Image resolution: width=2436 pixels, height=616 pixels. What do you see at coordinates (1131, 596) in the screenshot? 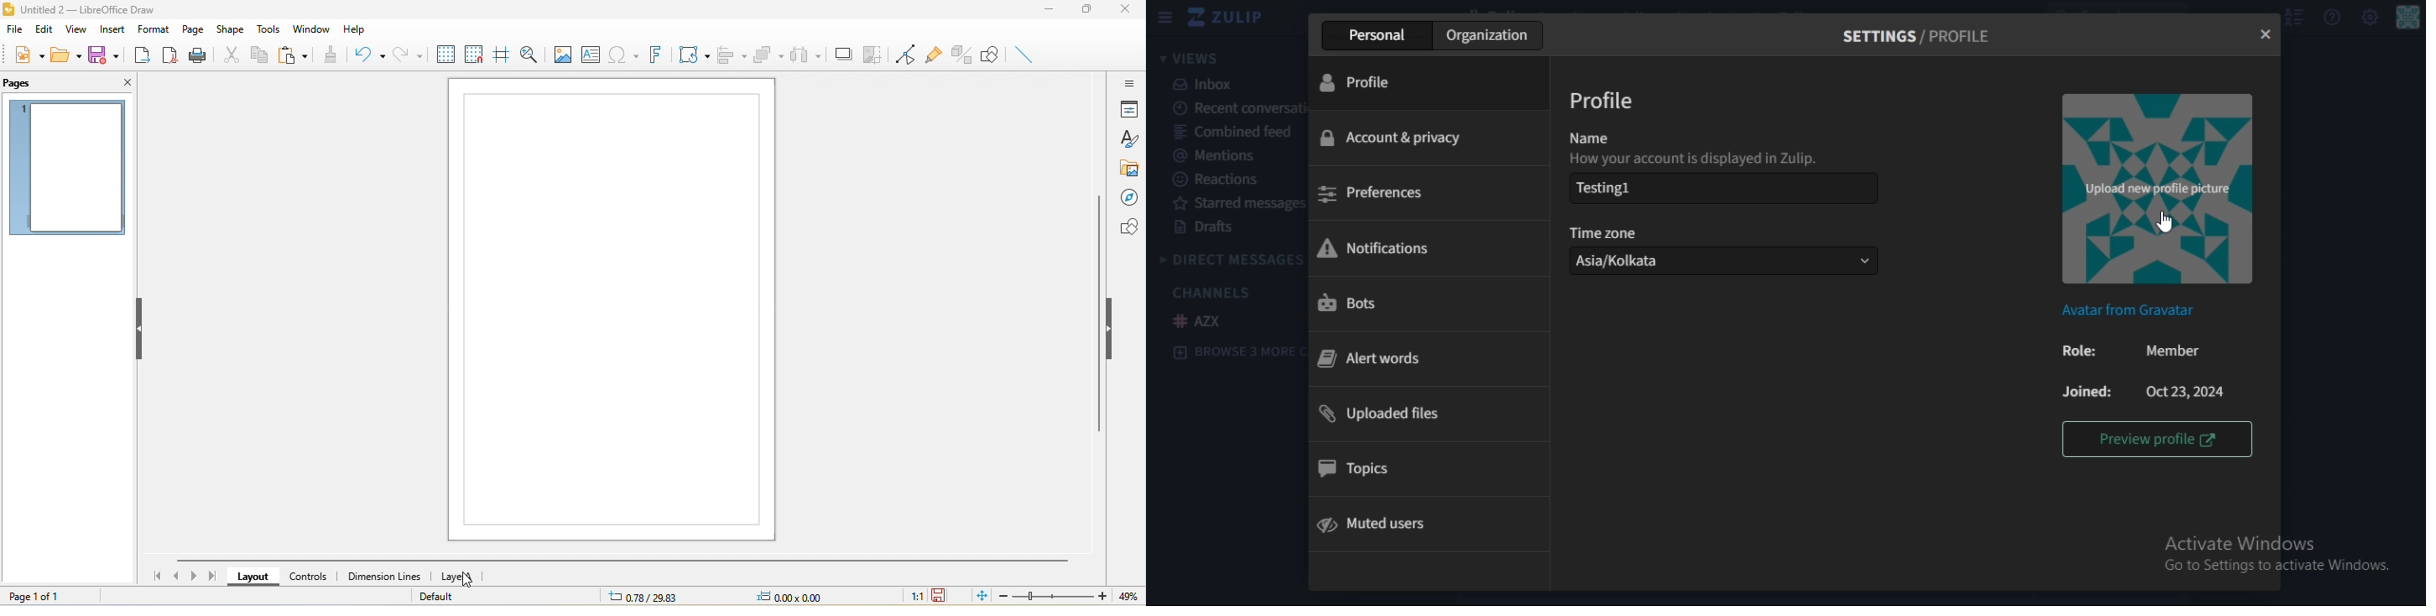
I see `49%` at bounding box center [1131, 596].